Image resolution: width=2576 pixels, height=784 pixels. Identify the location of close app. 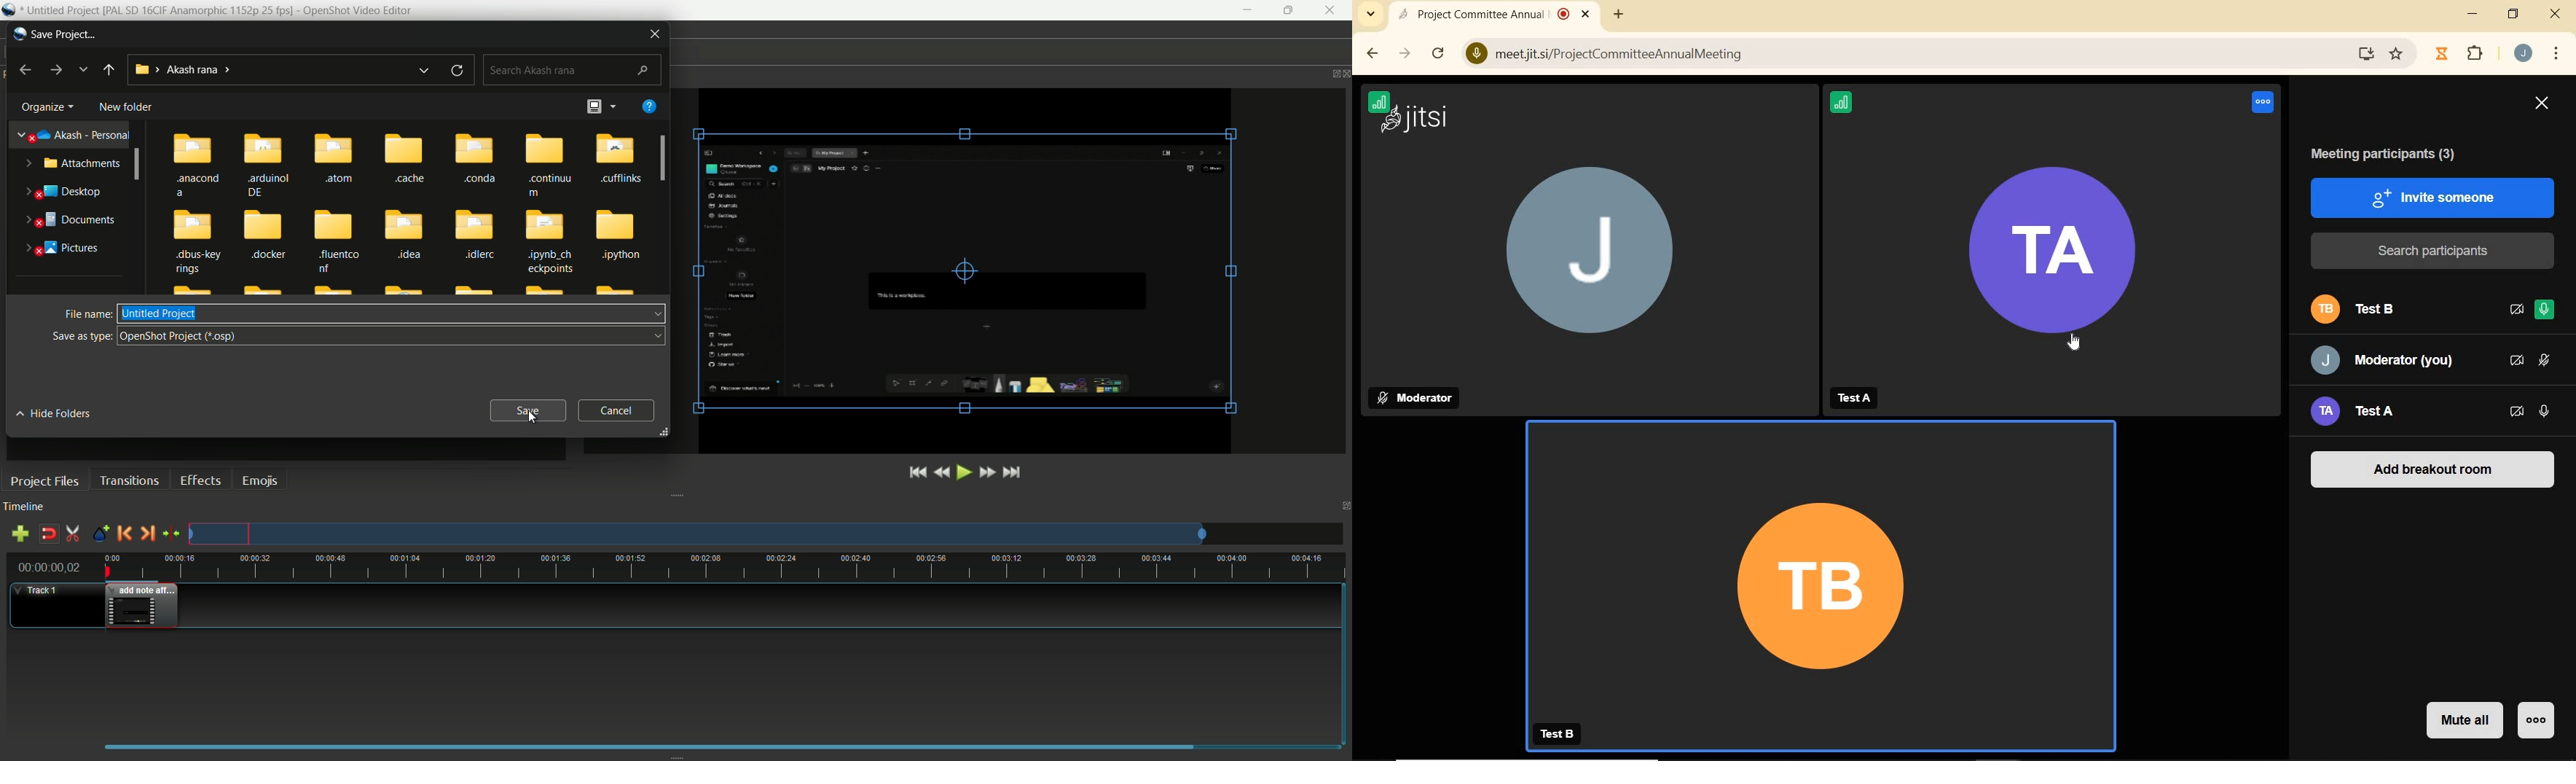
(1332, 11).